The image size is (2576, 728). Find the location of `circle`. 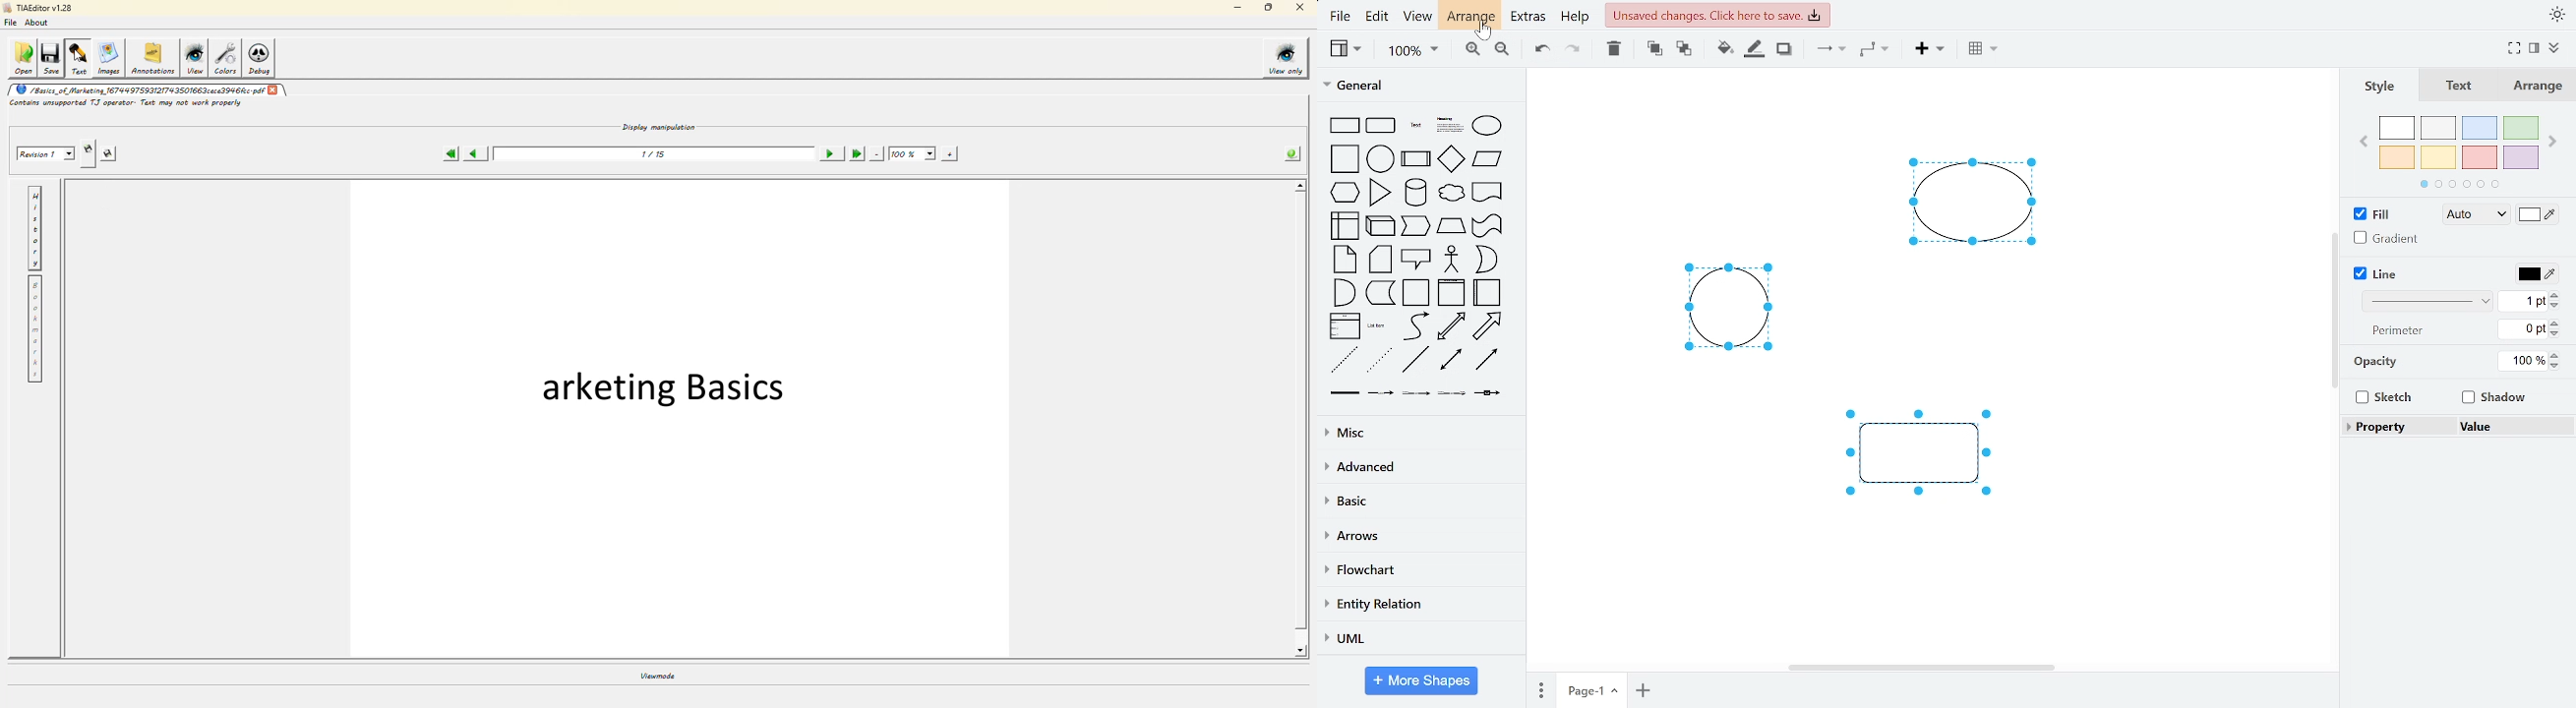

circle is located at coordinates (1381, 158).